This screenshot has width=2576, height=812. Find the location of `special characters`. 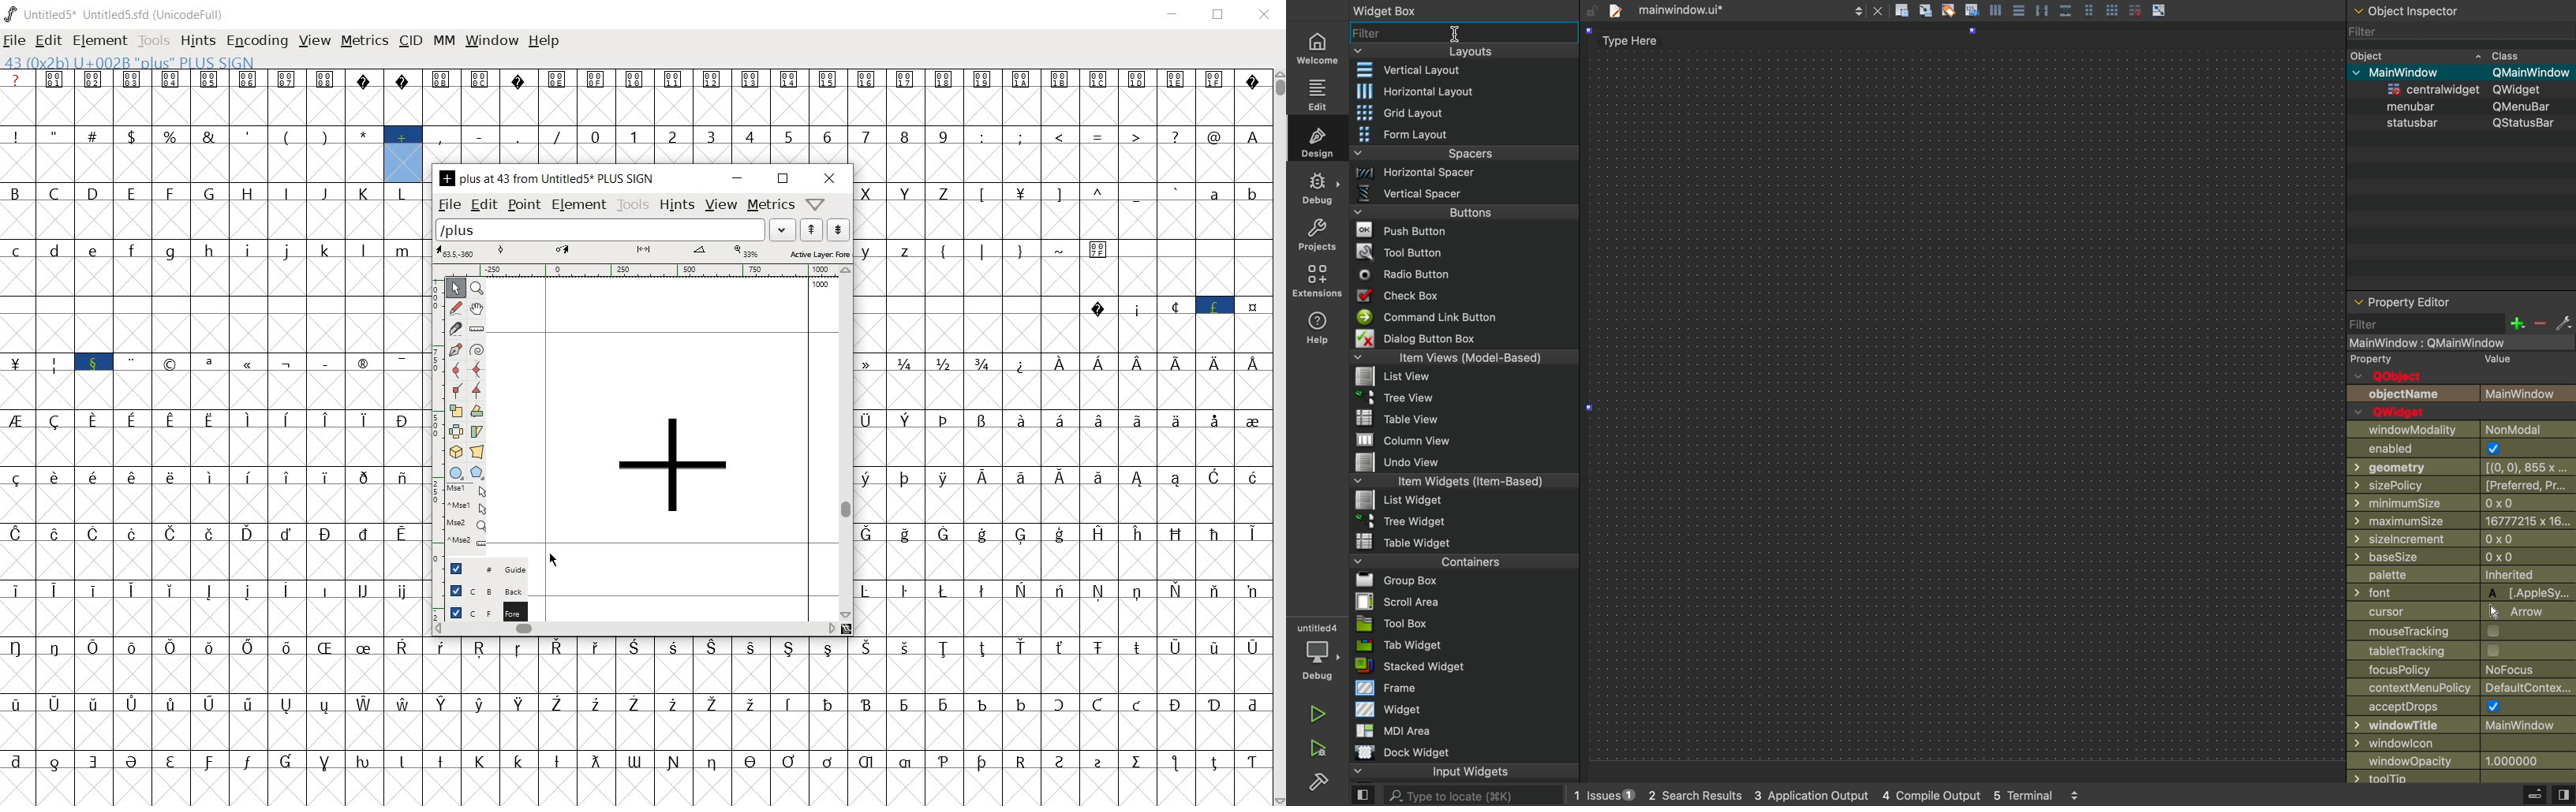

special characters is located at coordinates (1252, 439).